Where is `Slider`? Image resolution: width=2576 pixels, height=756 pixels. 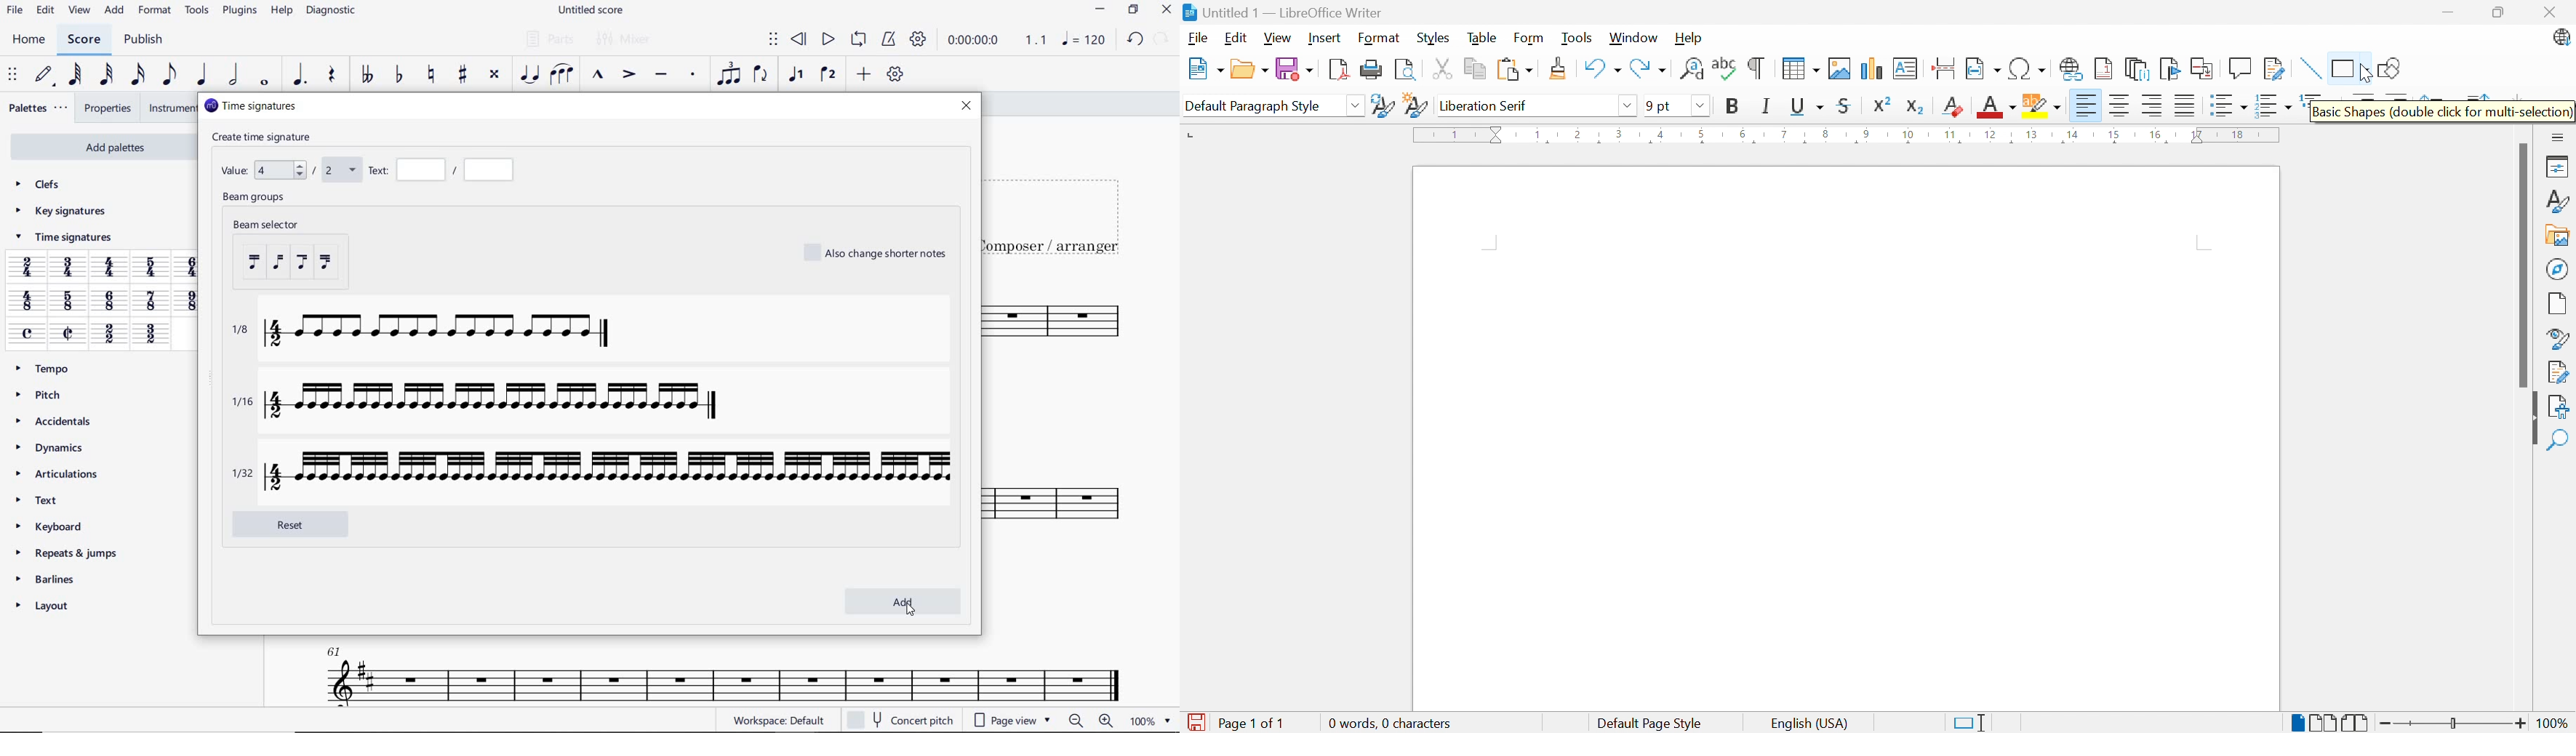
Slider is located at coordinates (2449, 724).